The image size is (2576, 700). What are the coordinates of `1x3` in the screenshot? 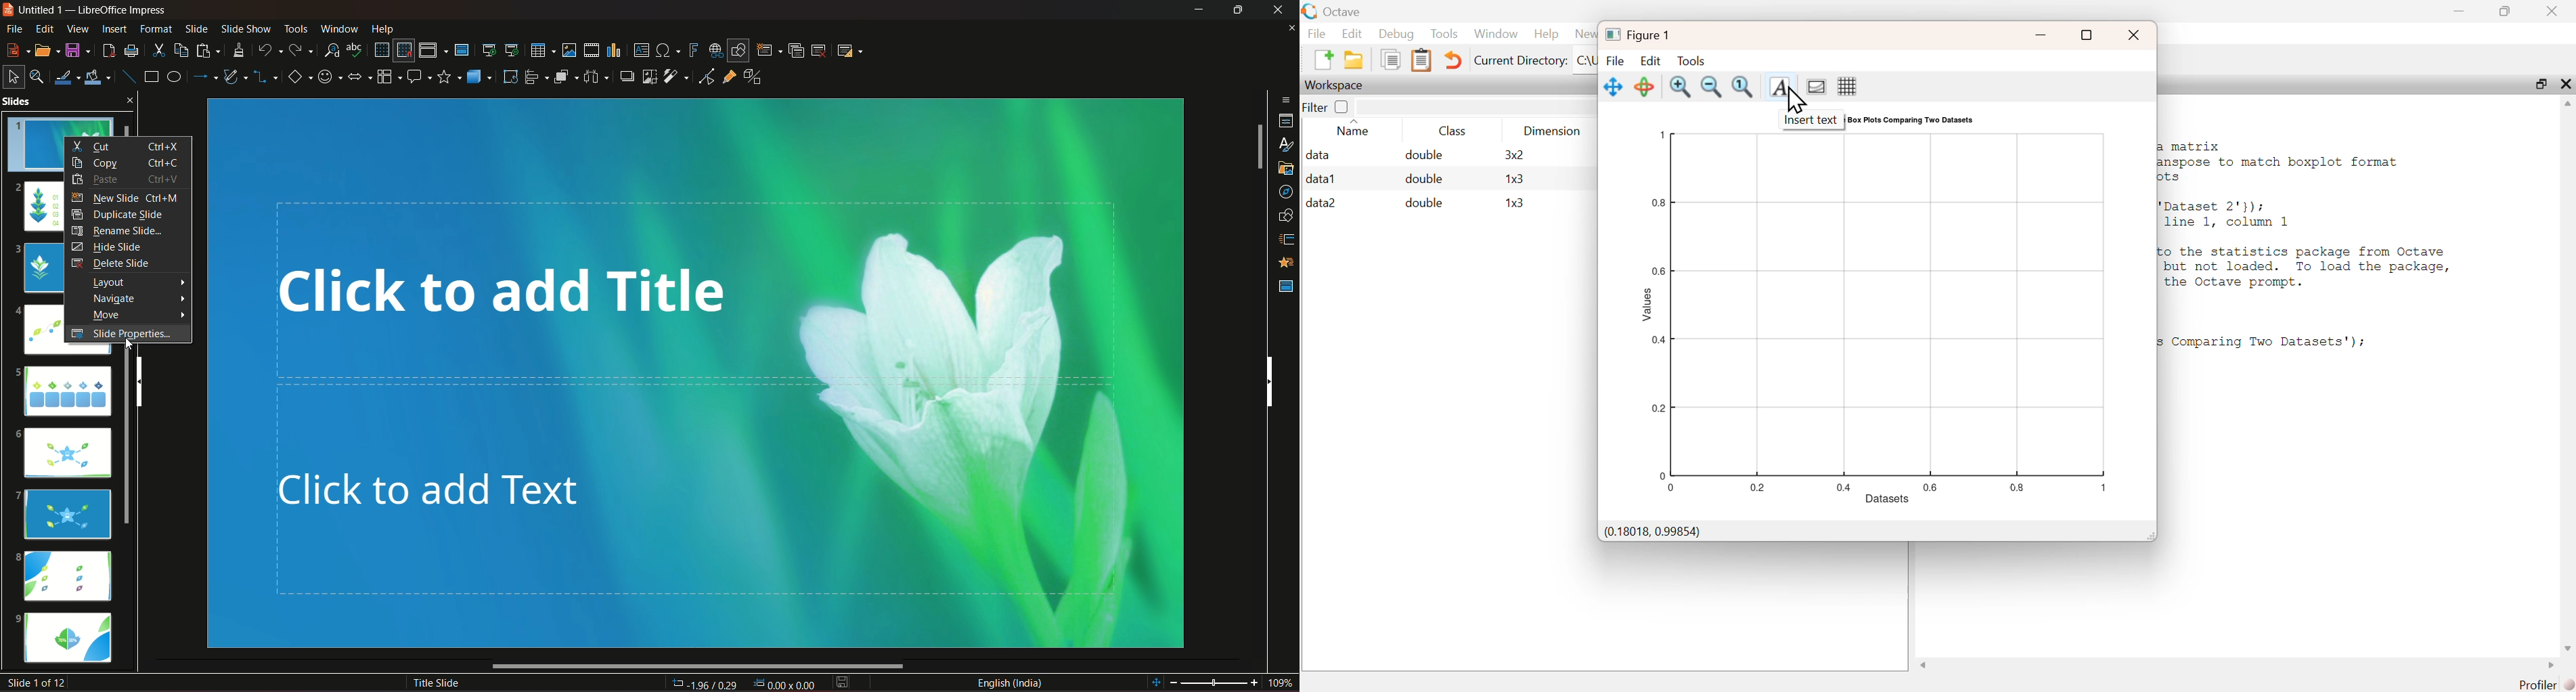 It's located at (1515, 204).